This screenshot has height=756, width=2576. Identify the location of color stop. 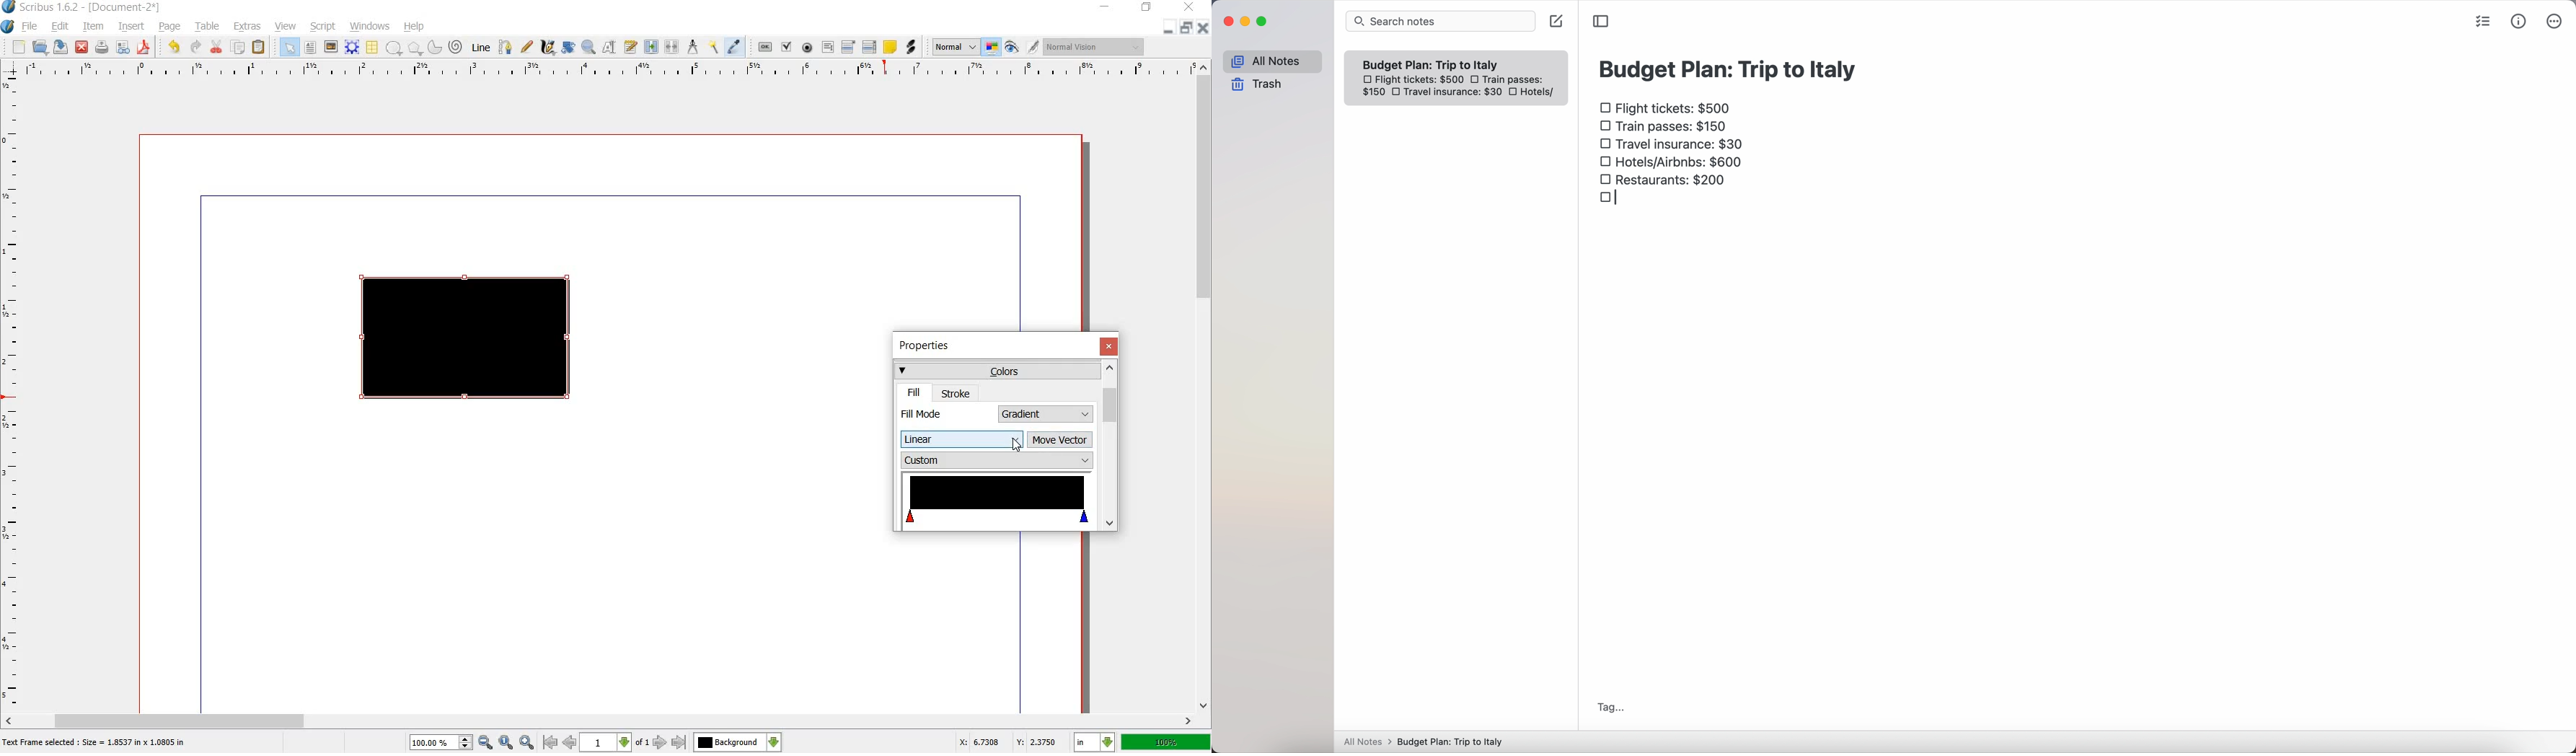
(997, 503).